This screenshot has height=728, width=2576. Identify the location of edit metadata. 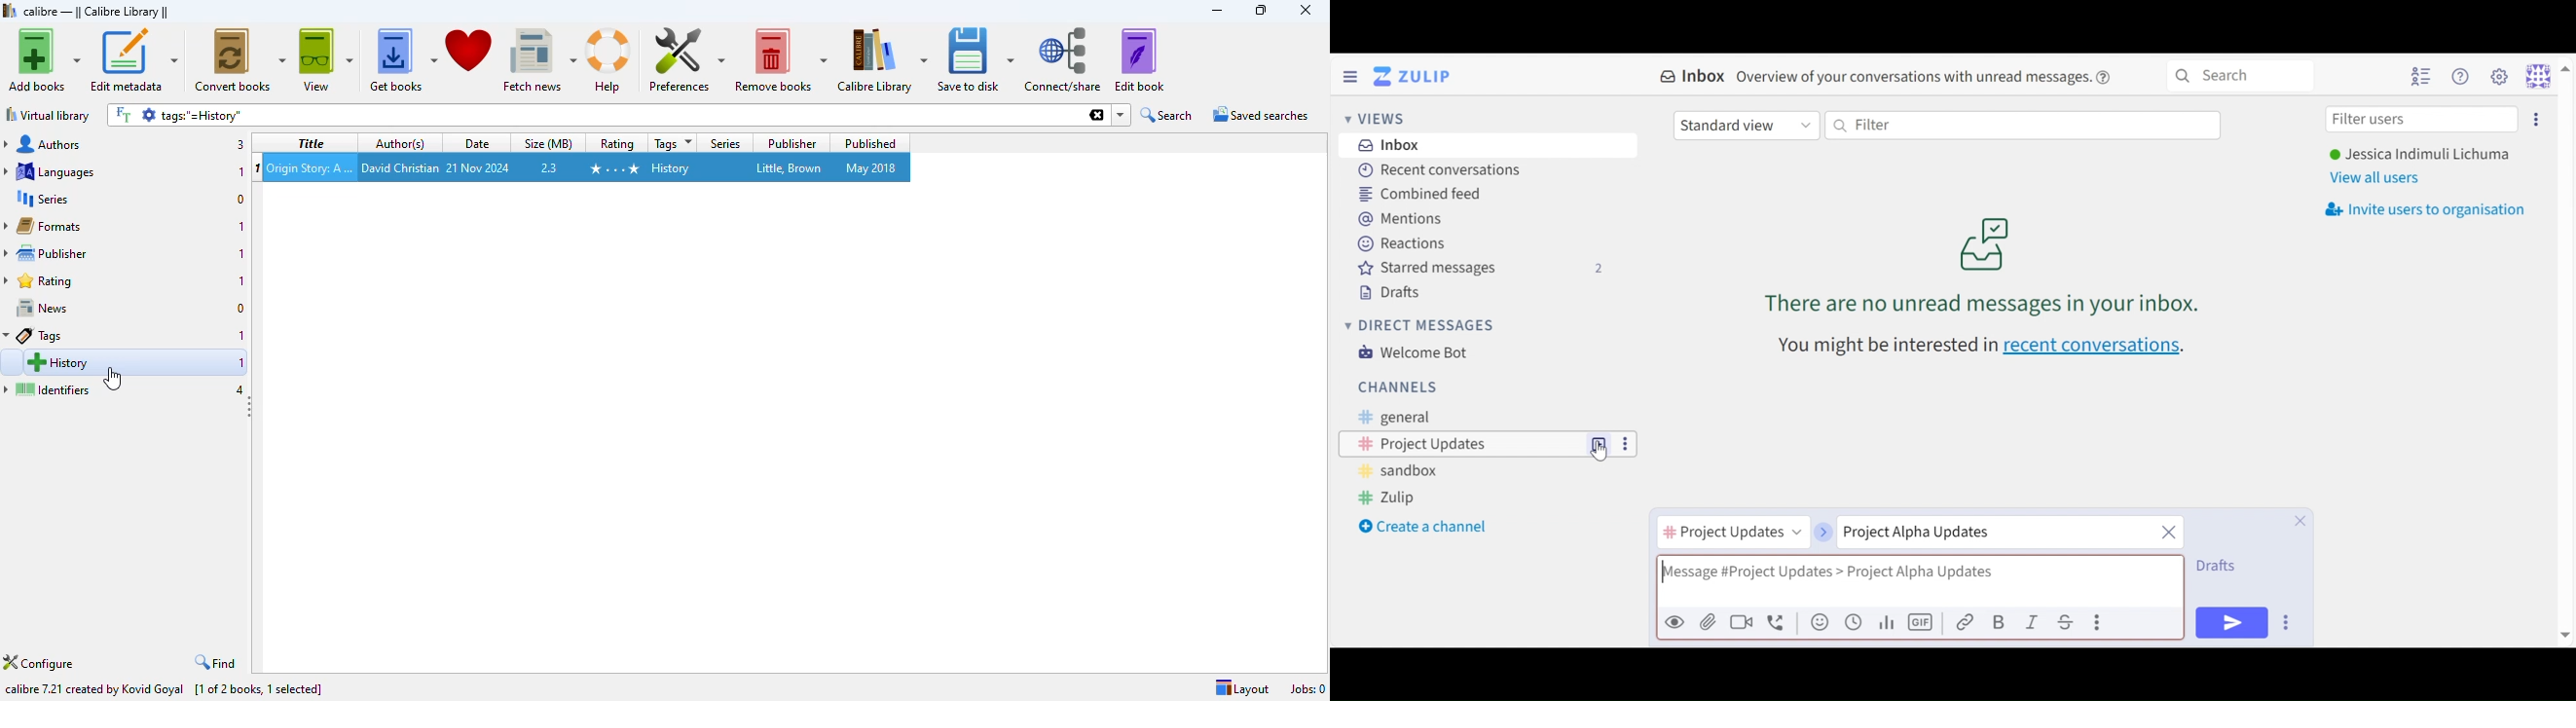
(135, 60).